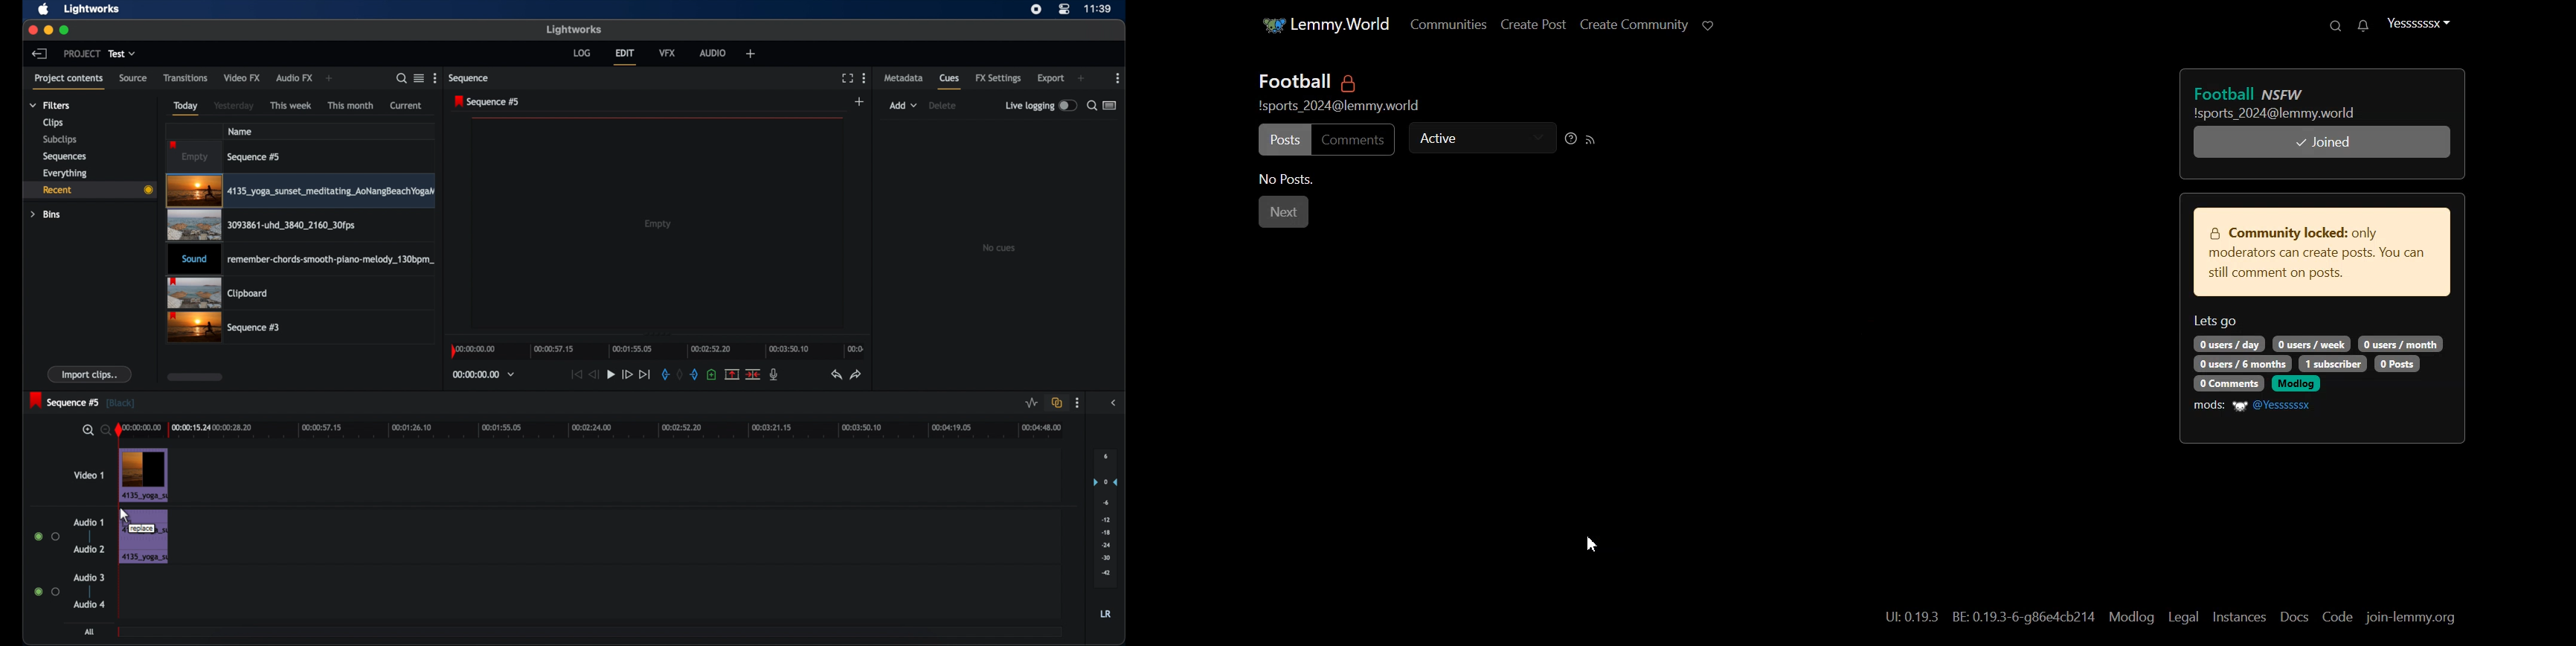  I want to click on text", so click(2299, 384).